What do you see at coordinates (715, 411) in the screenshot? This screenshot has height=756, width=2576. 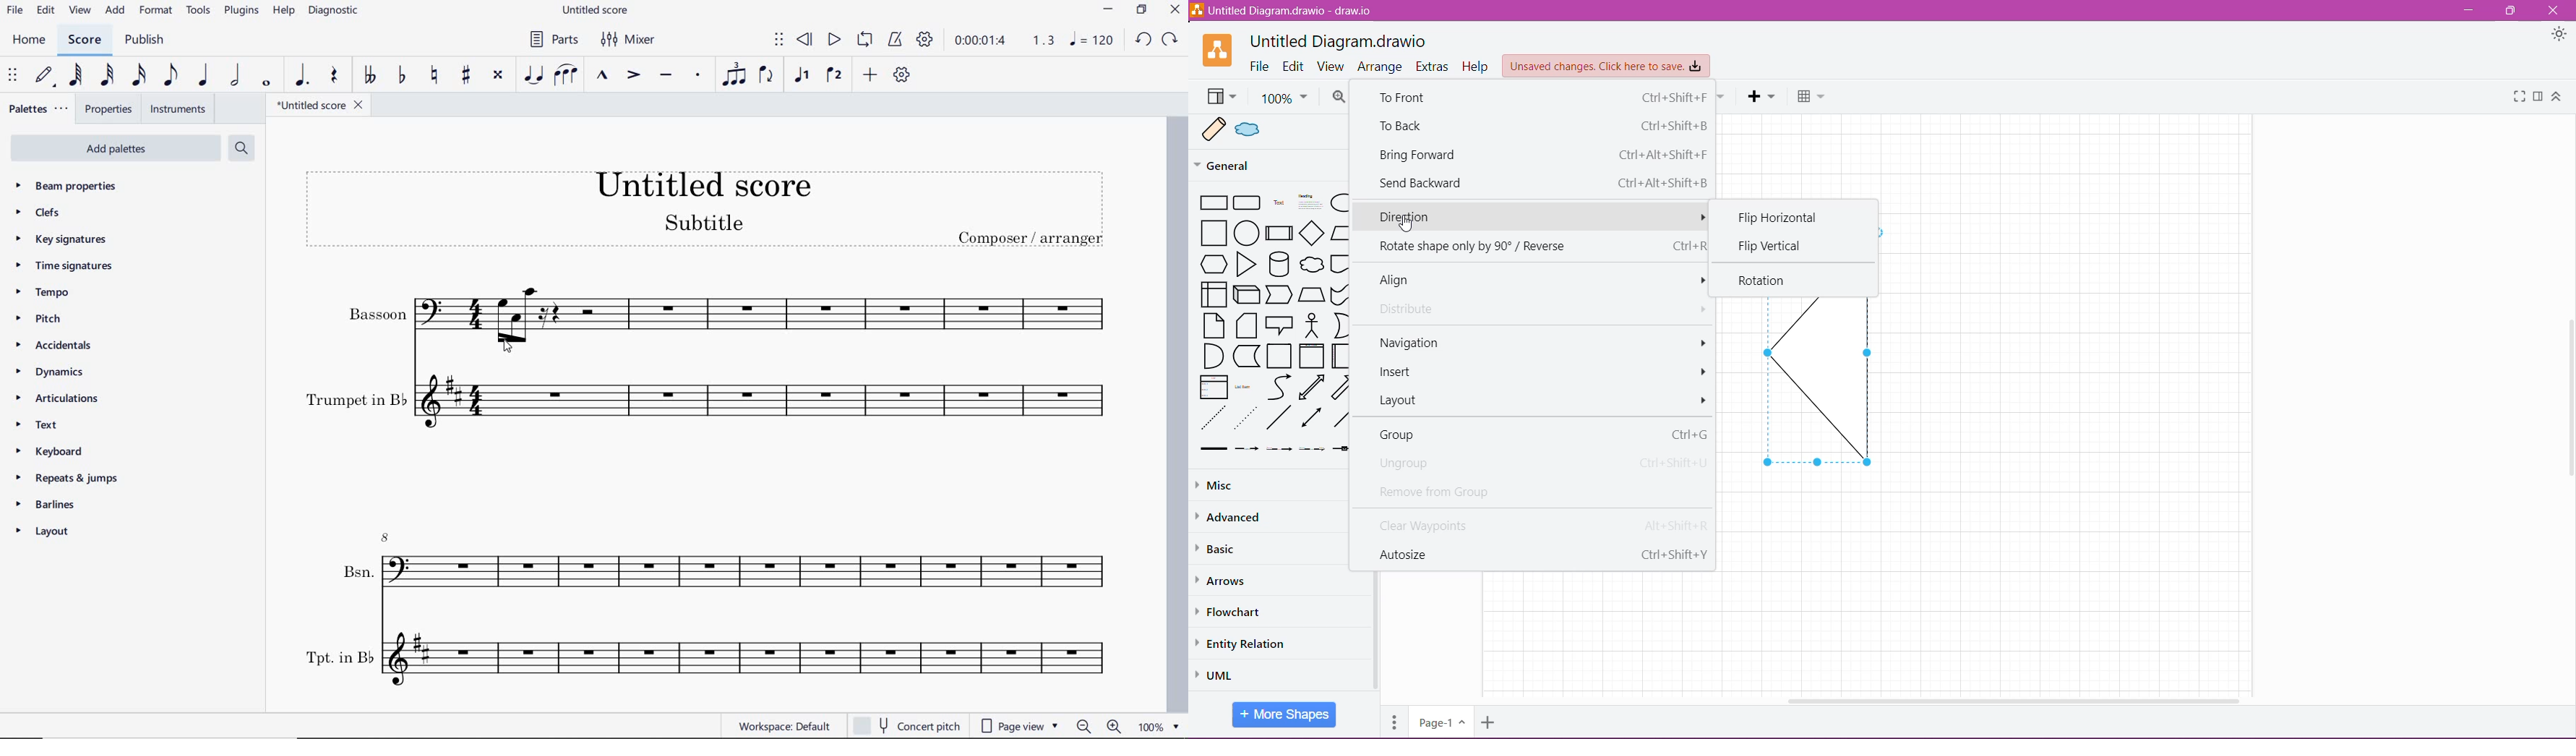 I see `Trumpet in B` at bounding box center [715, 411].